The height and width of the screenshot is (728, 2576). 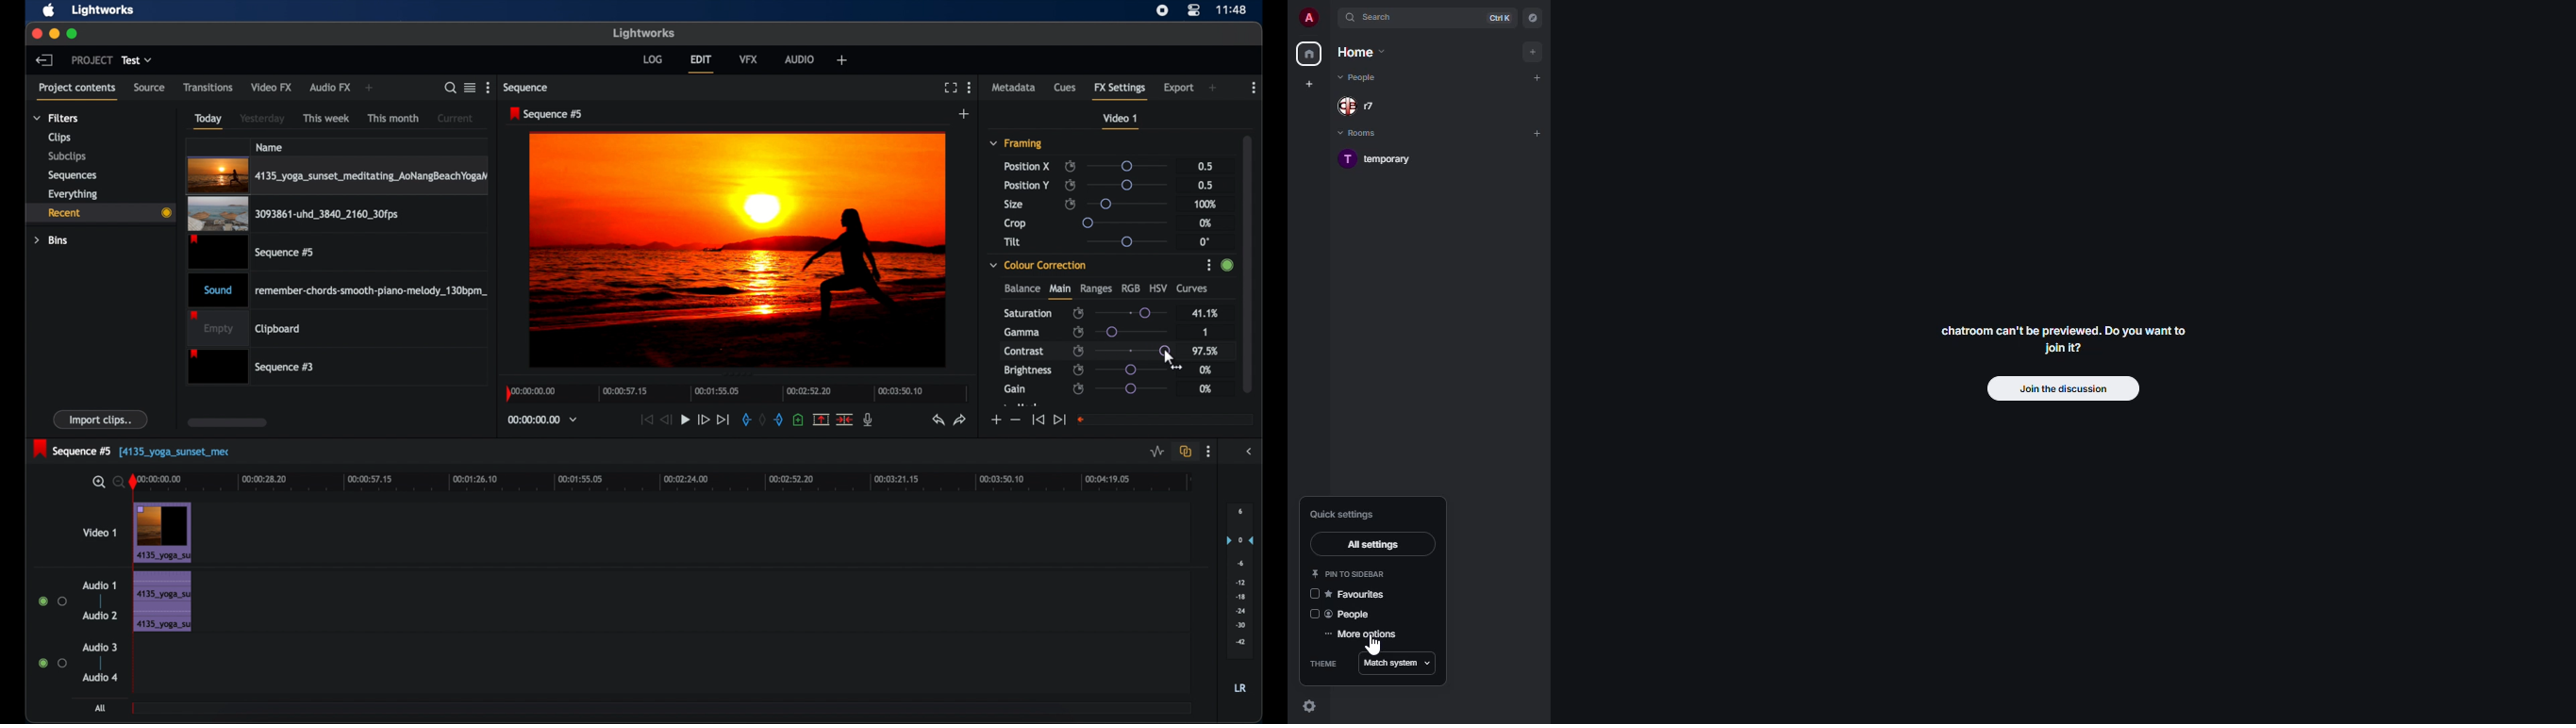 What do you see at coordinates (1343, 513) in the screenshot?
I see `quick settings` at bounding box center [1343, 513].